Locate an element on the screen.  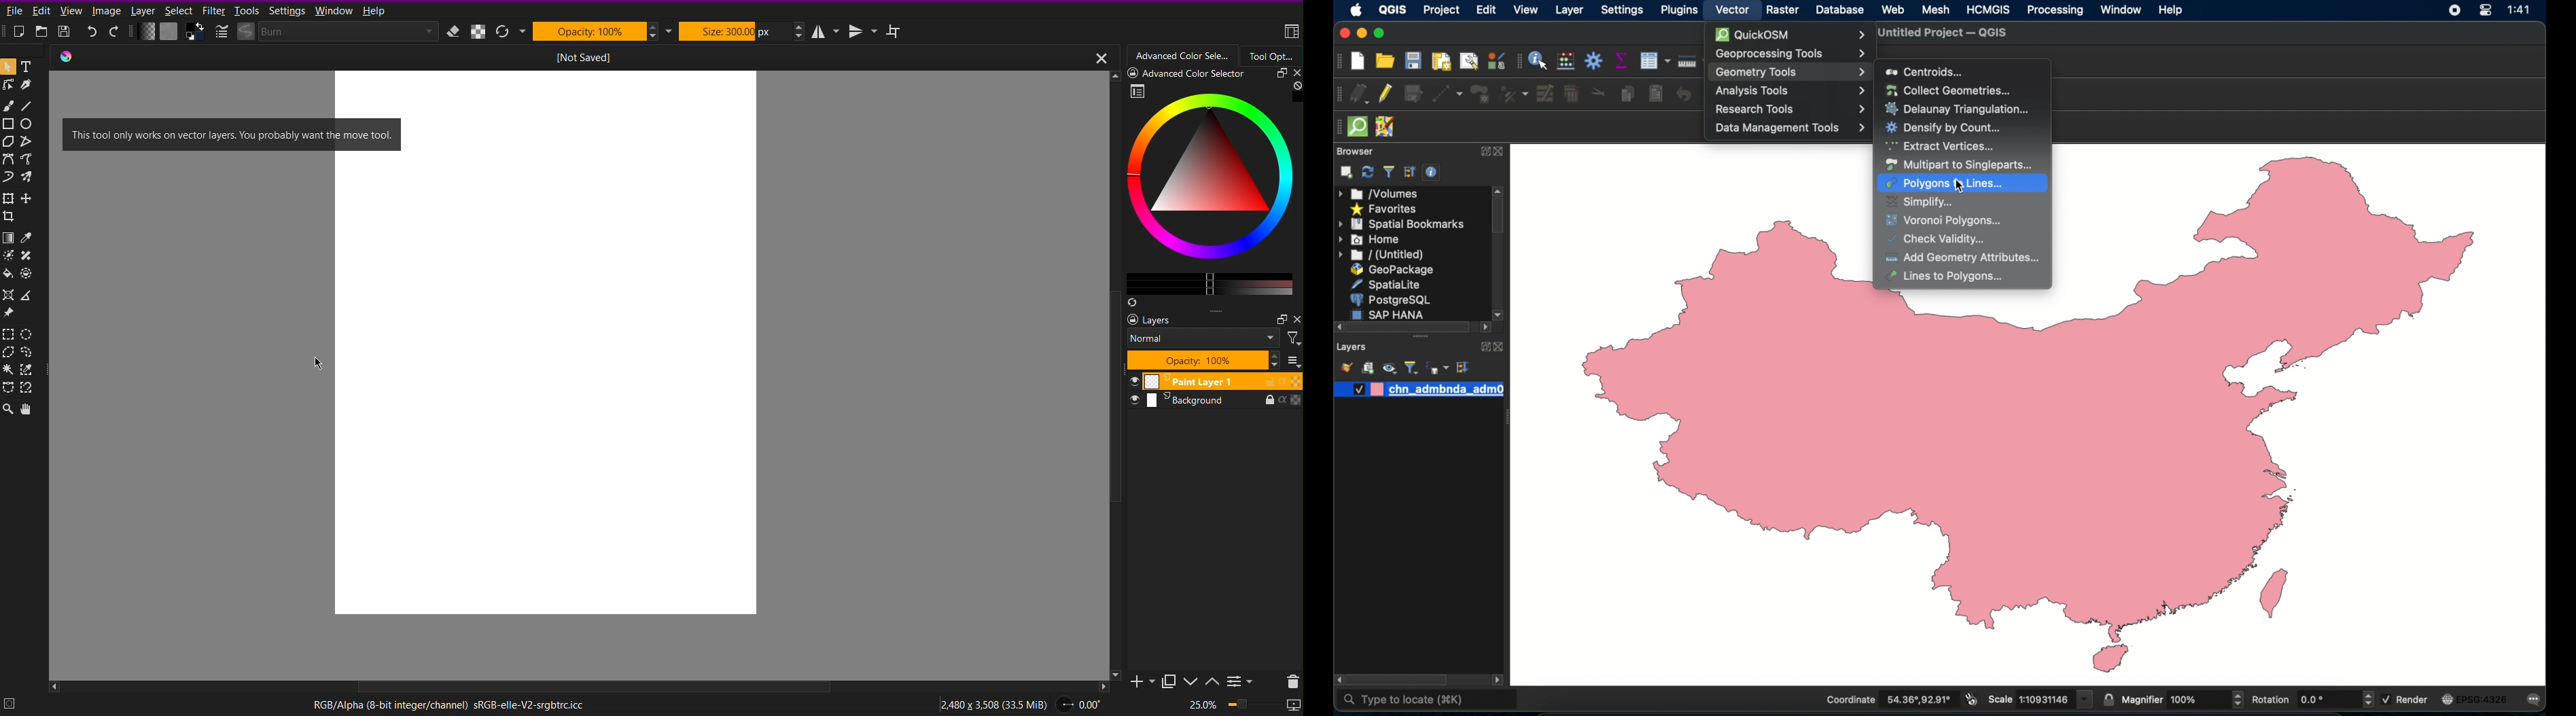
project toolbar is located at coordinates (1340, 61).